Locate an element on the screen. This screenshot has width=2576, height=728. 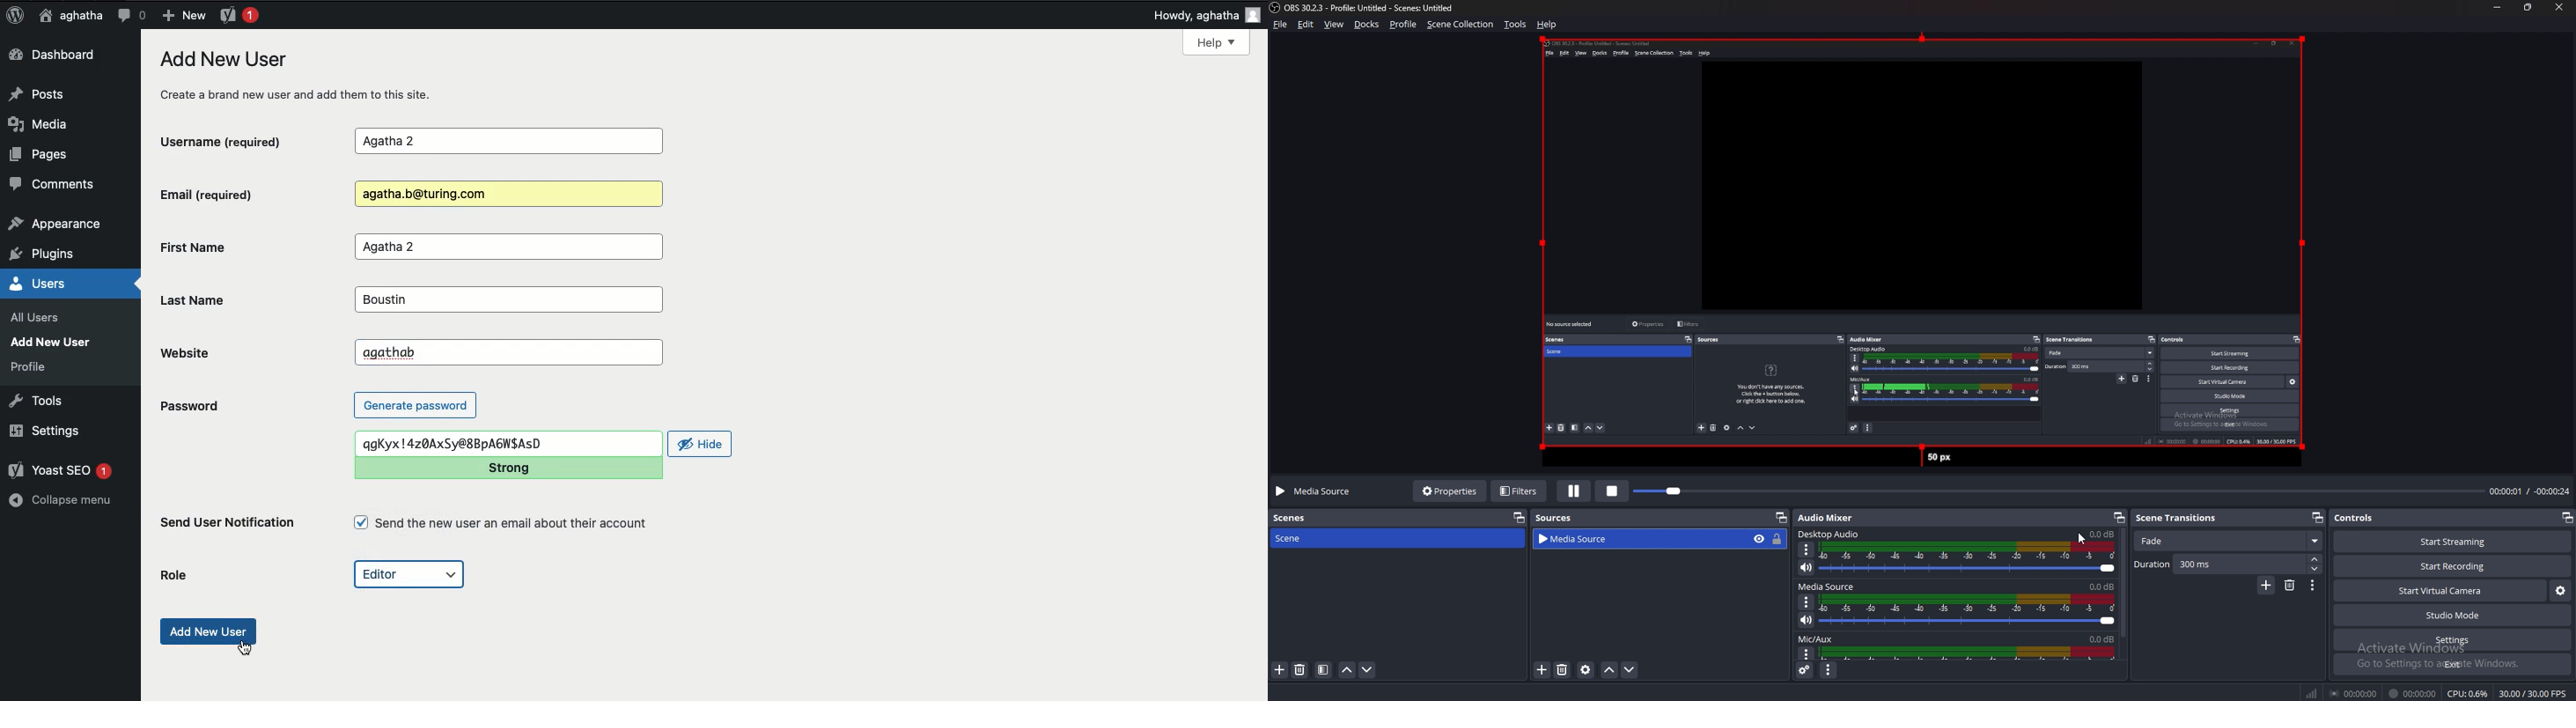
Users is located at coordinates (56, 284).